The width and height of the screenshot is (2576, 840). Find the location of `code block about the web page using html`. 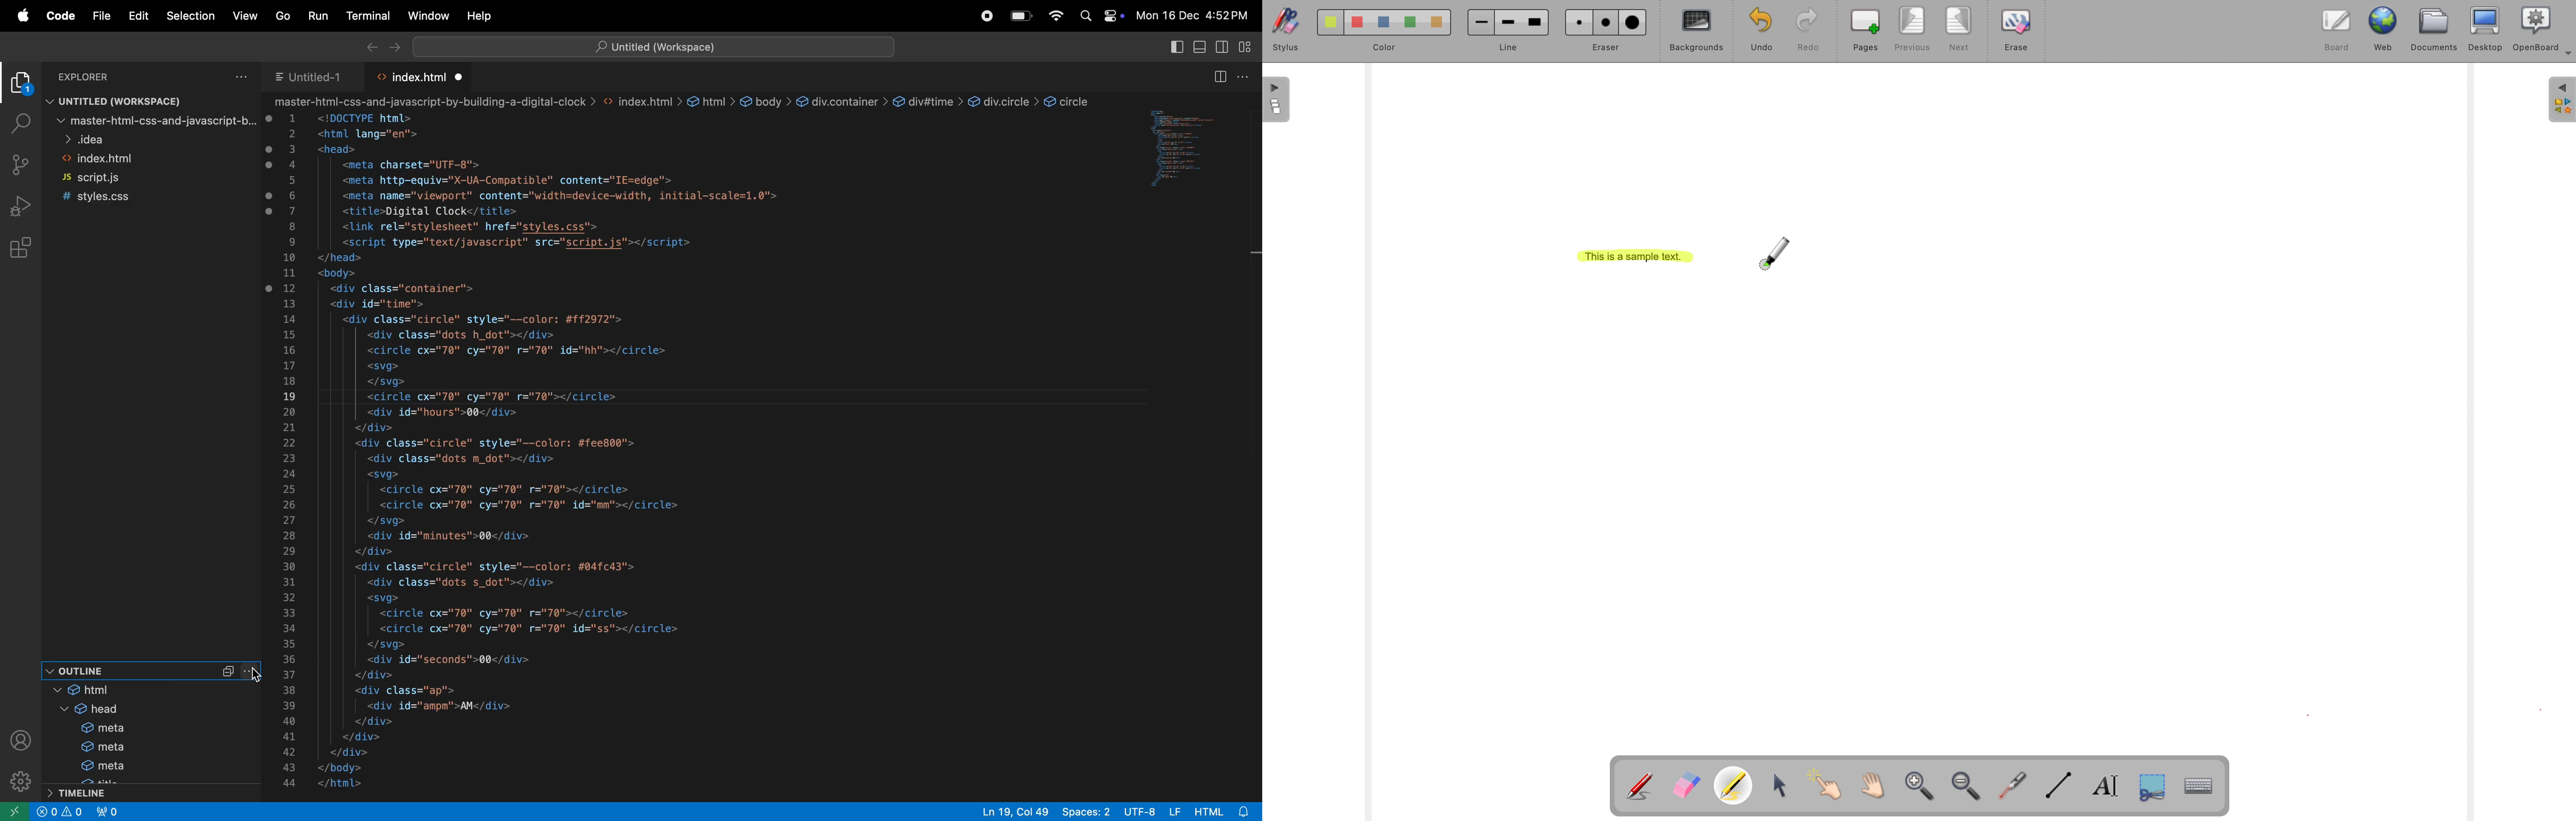

code block about the web page using html is located at coordinates (696, 447).